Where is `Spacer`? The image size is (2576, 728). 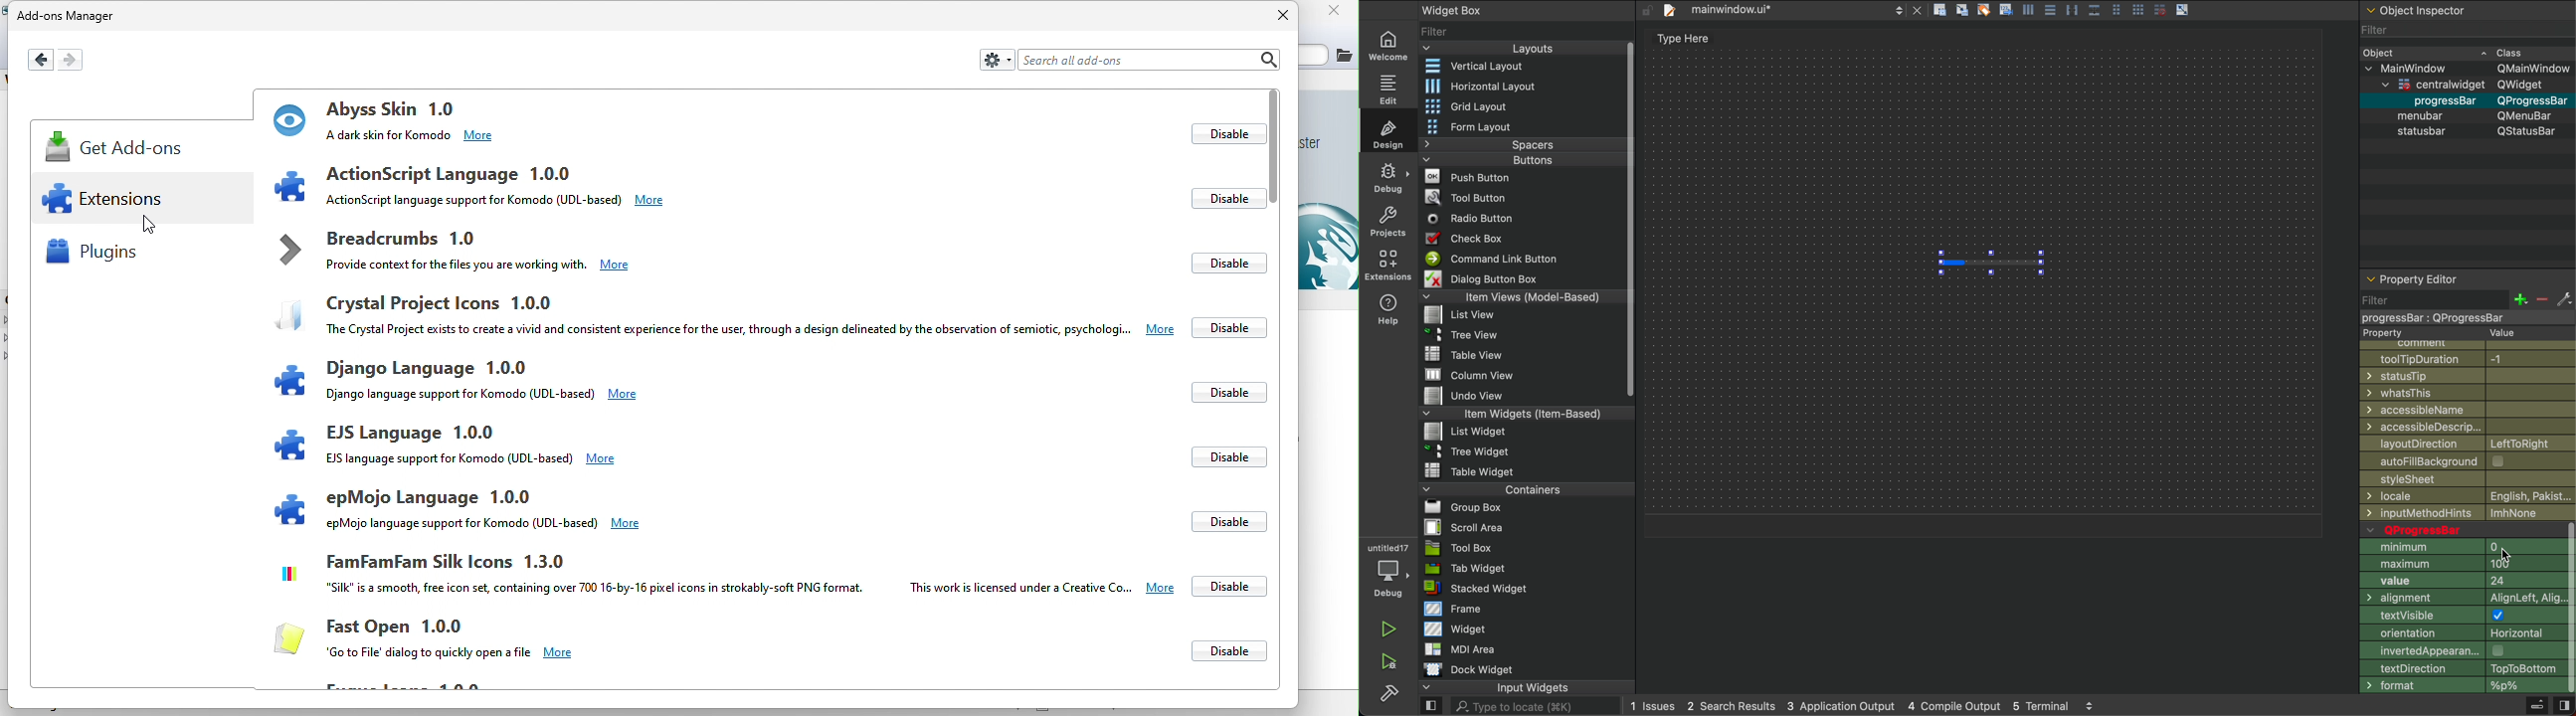 Spacer is located at coordinates (1510, 144).